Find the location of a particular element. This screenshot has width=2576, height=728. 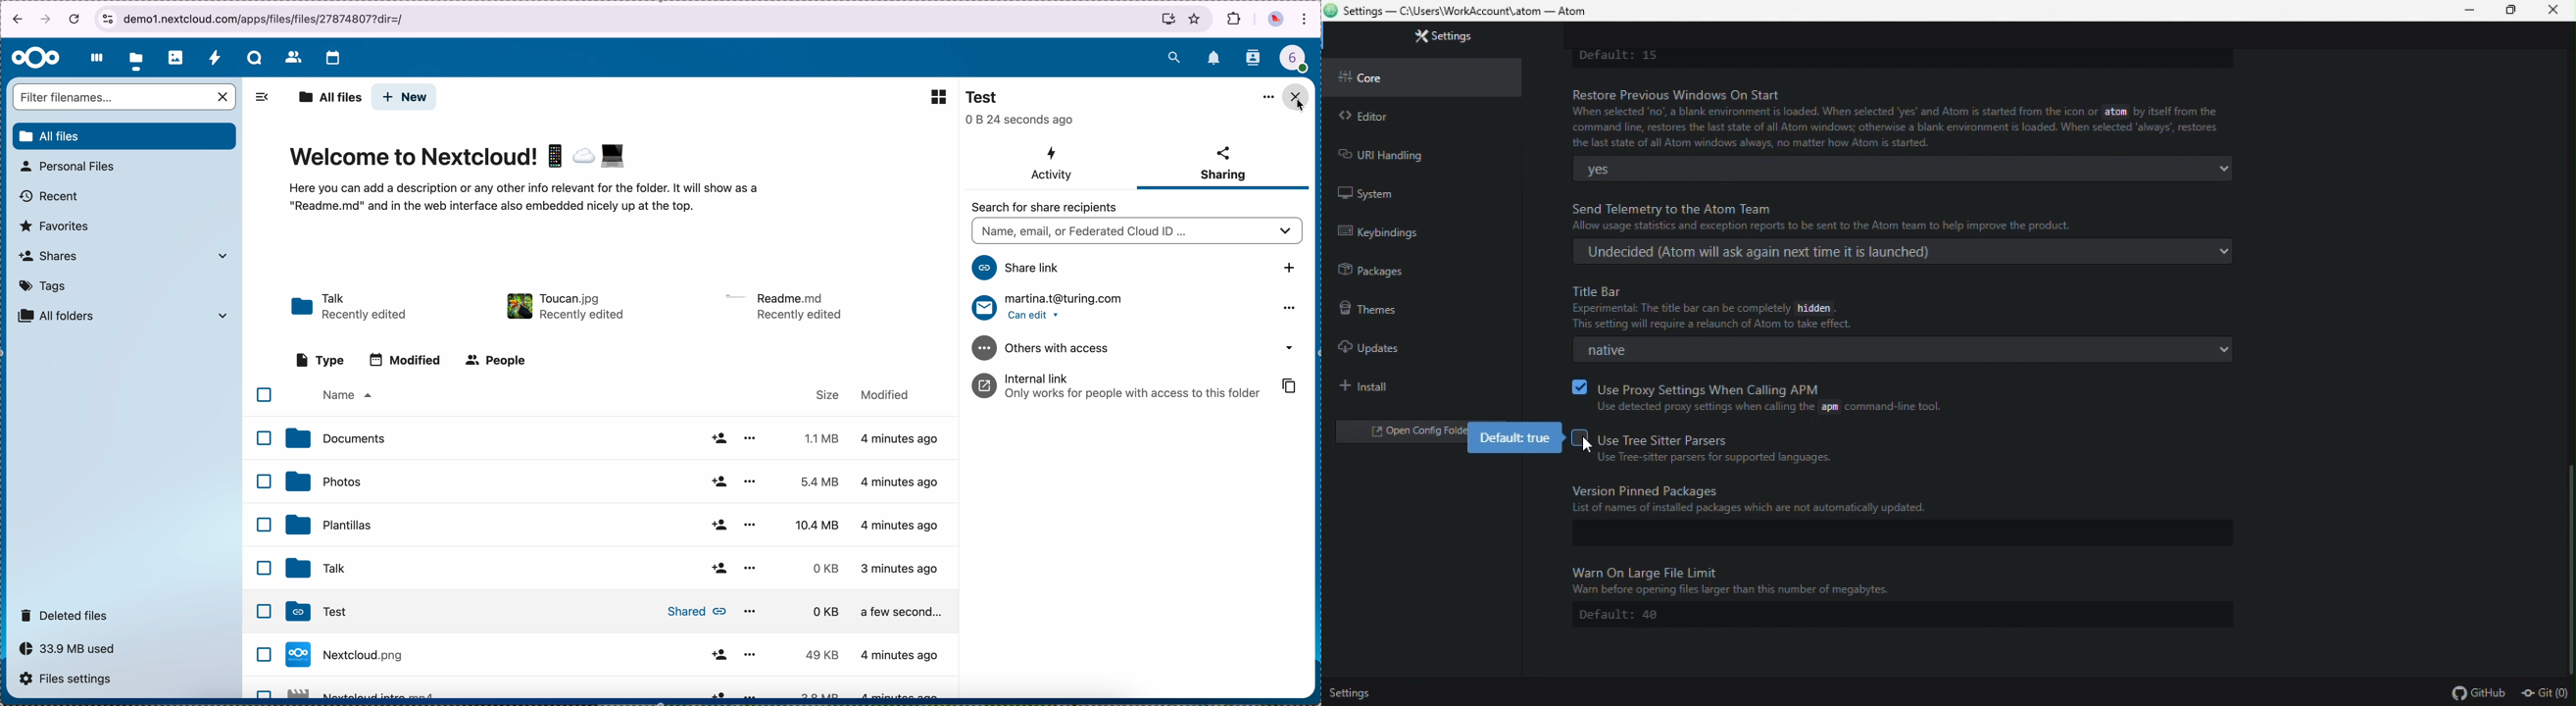

URL is located at coordinates (271, 18).